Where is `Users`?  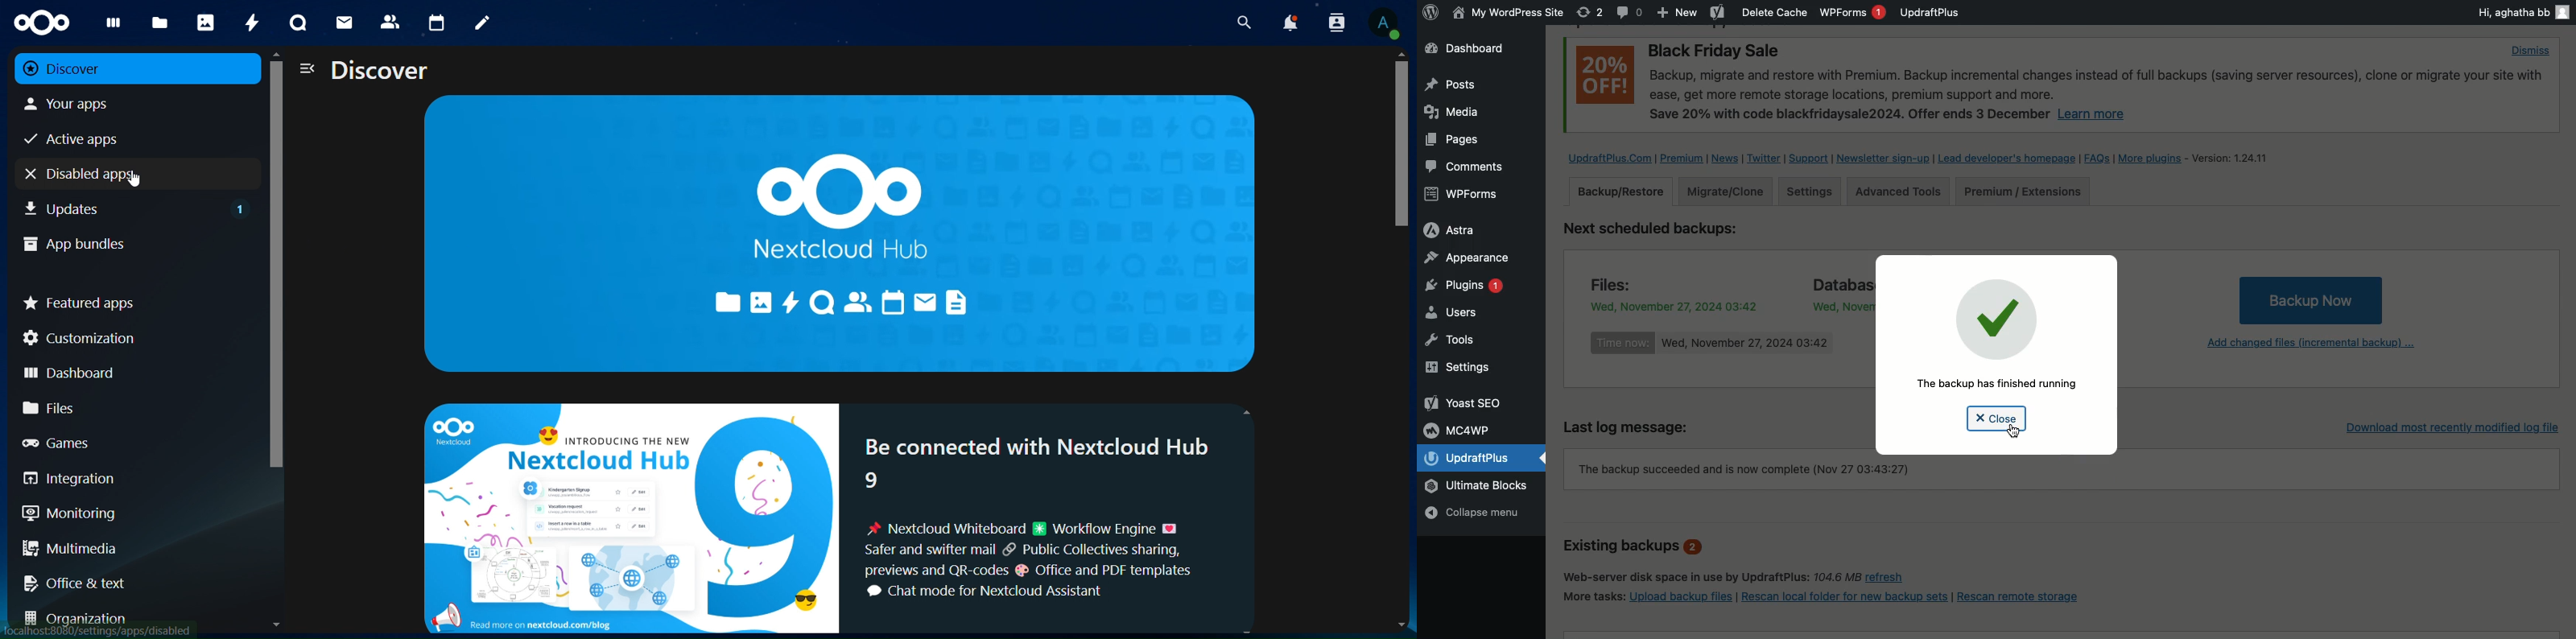 Users is located at coordinates (1468, 315).